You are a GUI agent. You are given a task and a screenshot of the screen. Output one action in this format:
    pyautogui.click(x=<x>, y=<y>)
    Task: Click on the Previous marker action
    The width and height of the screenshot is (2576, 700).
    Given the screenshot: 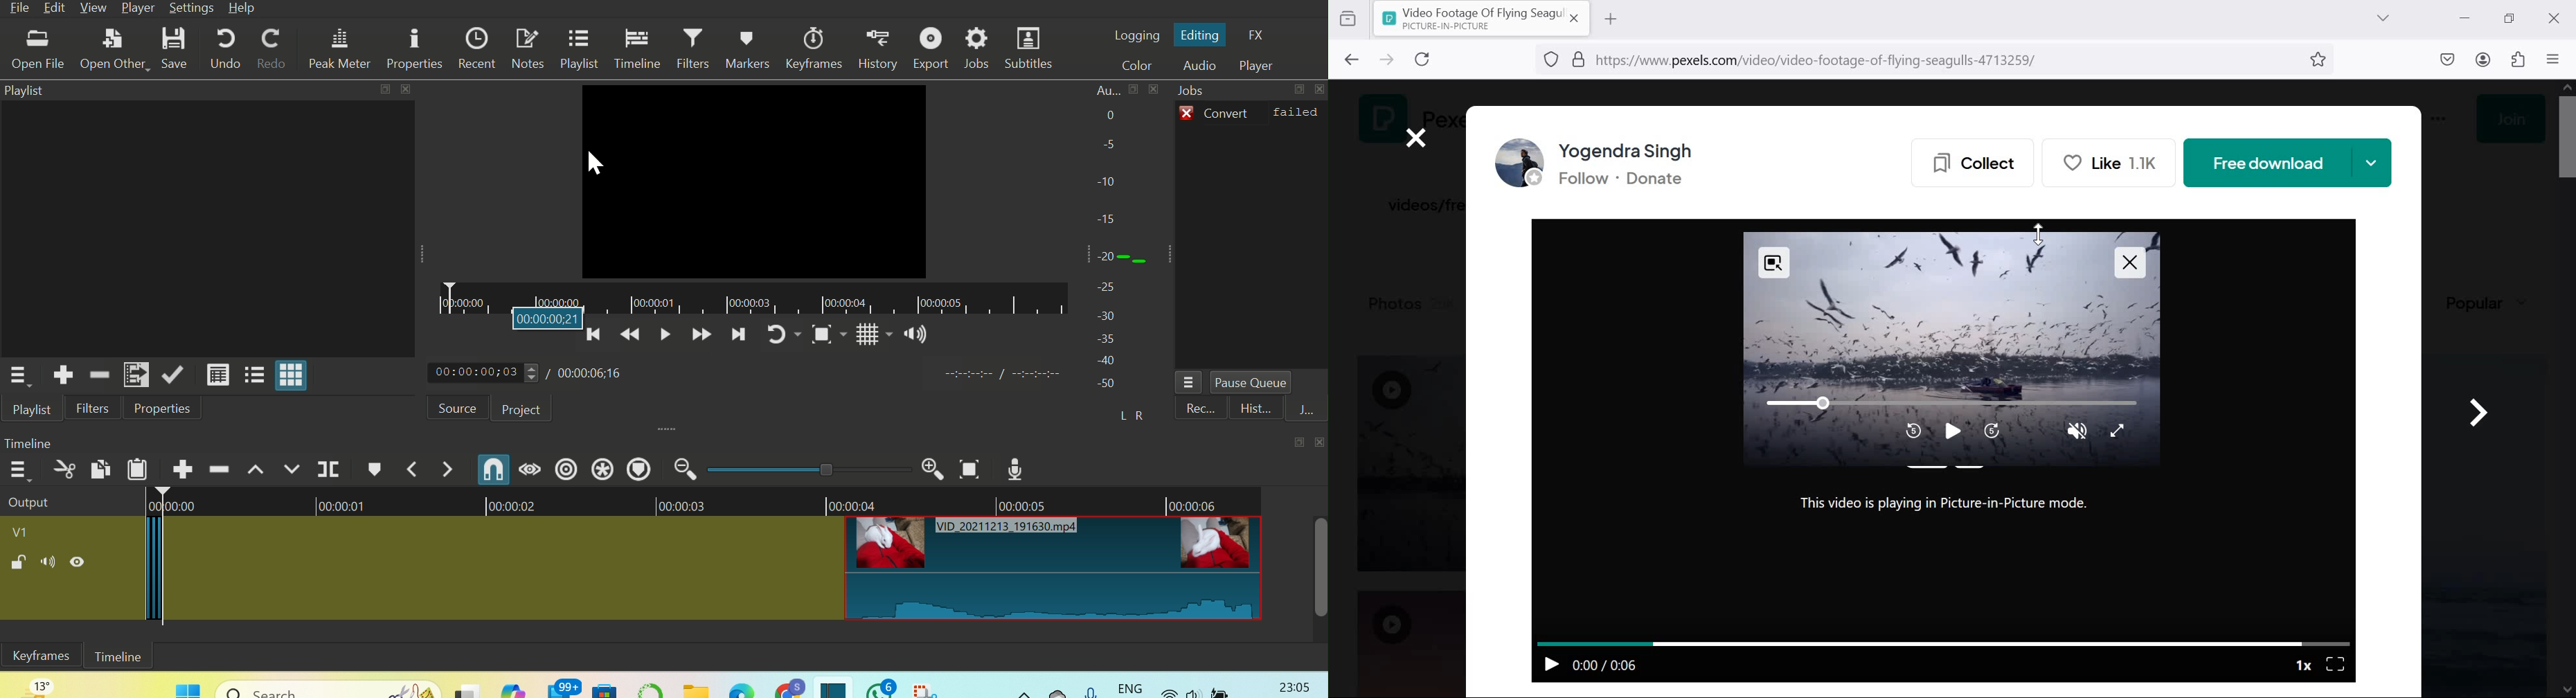 What is the action you would take?
    pyautogui.click(x=413, y=469)
    